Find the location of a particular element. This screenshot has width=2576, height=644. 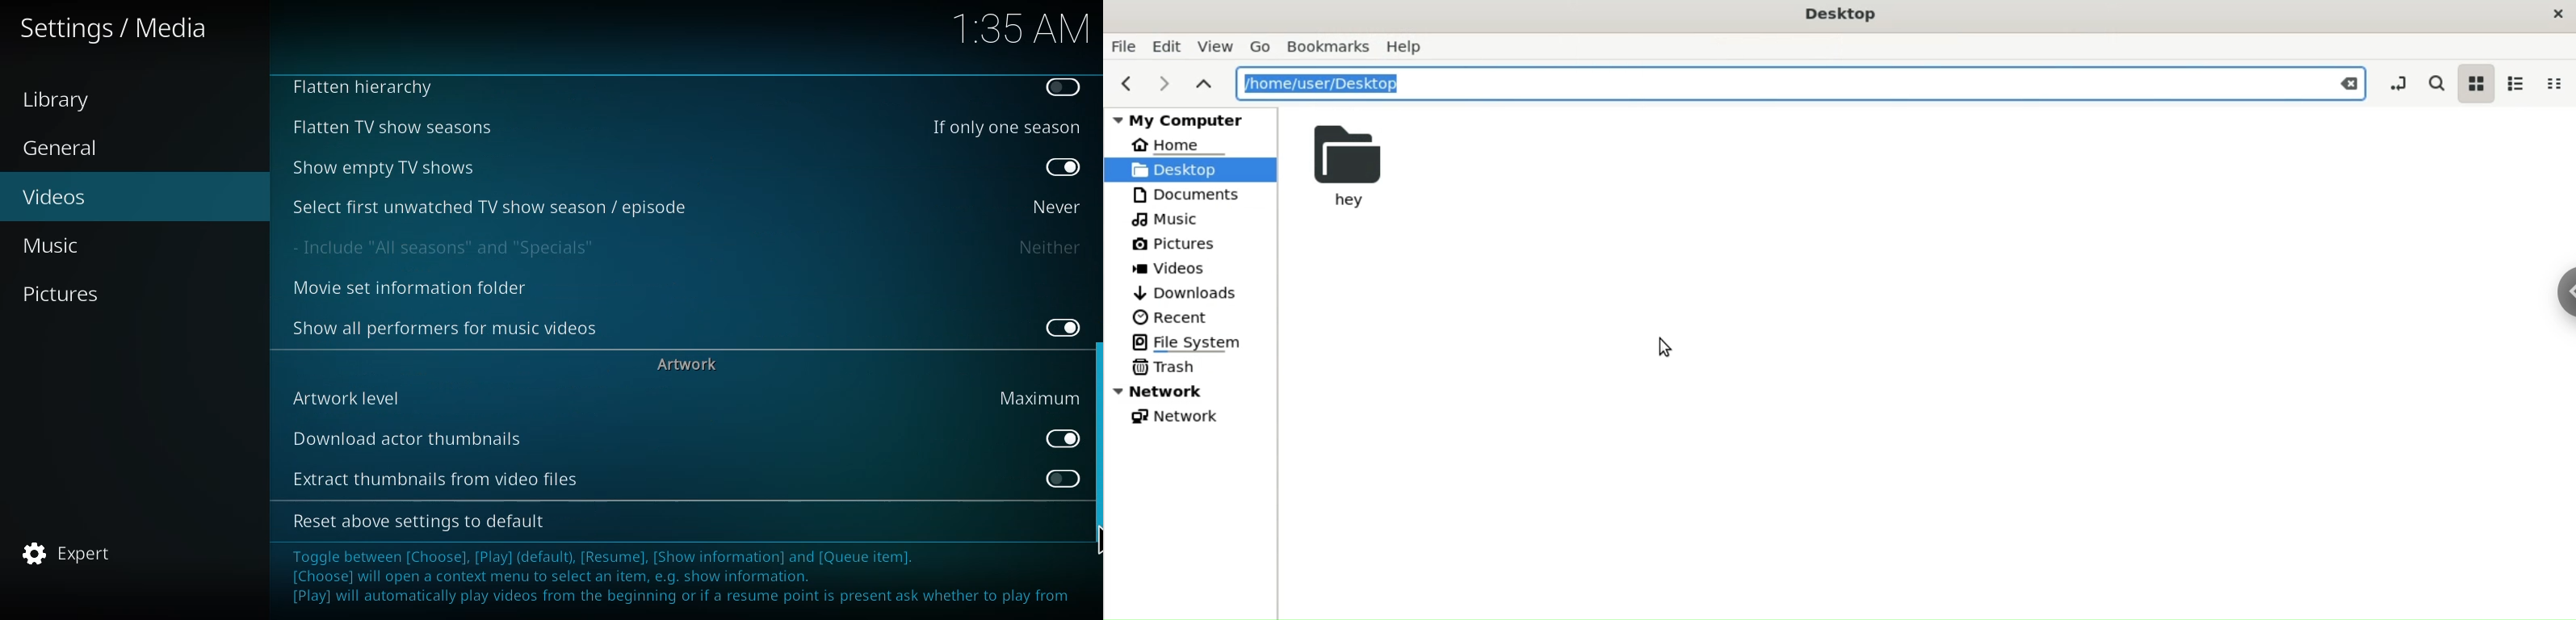

Music is located at coordinates (1168, 219).